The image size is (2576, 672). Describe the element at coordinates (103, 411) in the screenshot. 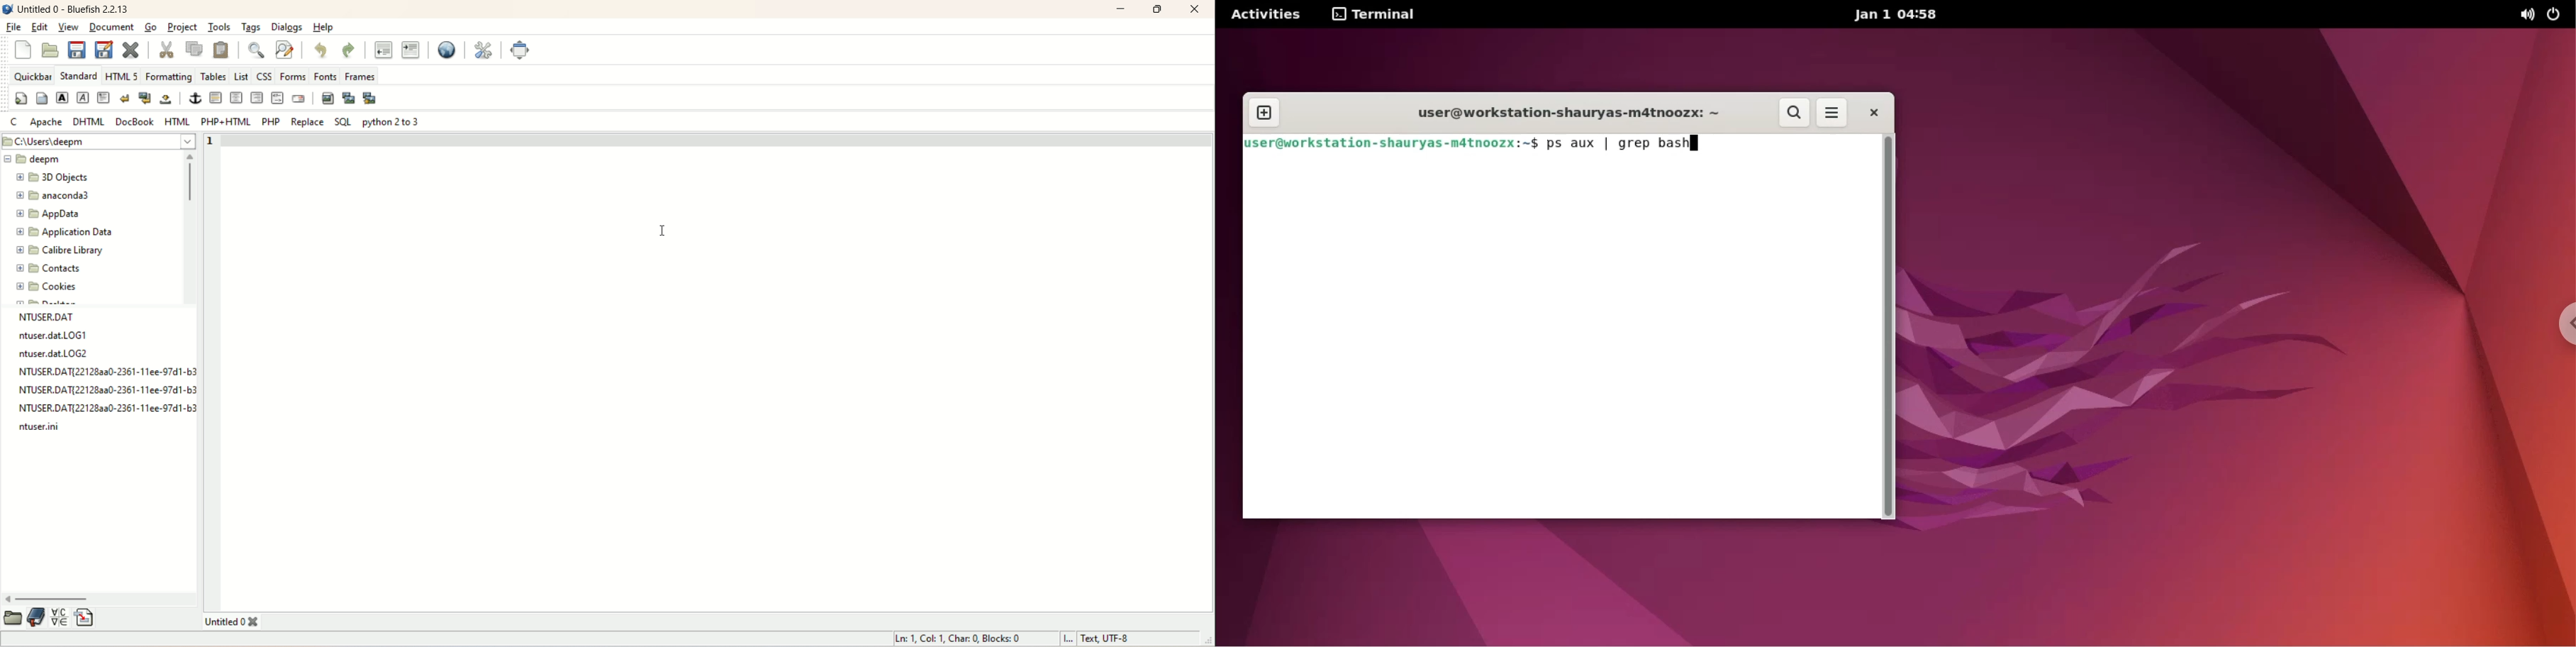

I see `file` at that location.